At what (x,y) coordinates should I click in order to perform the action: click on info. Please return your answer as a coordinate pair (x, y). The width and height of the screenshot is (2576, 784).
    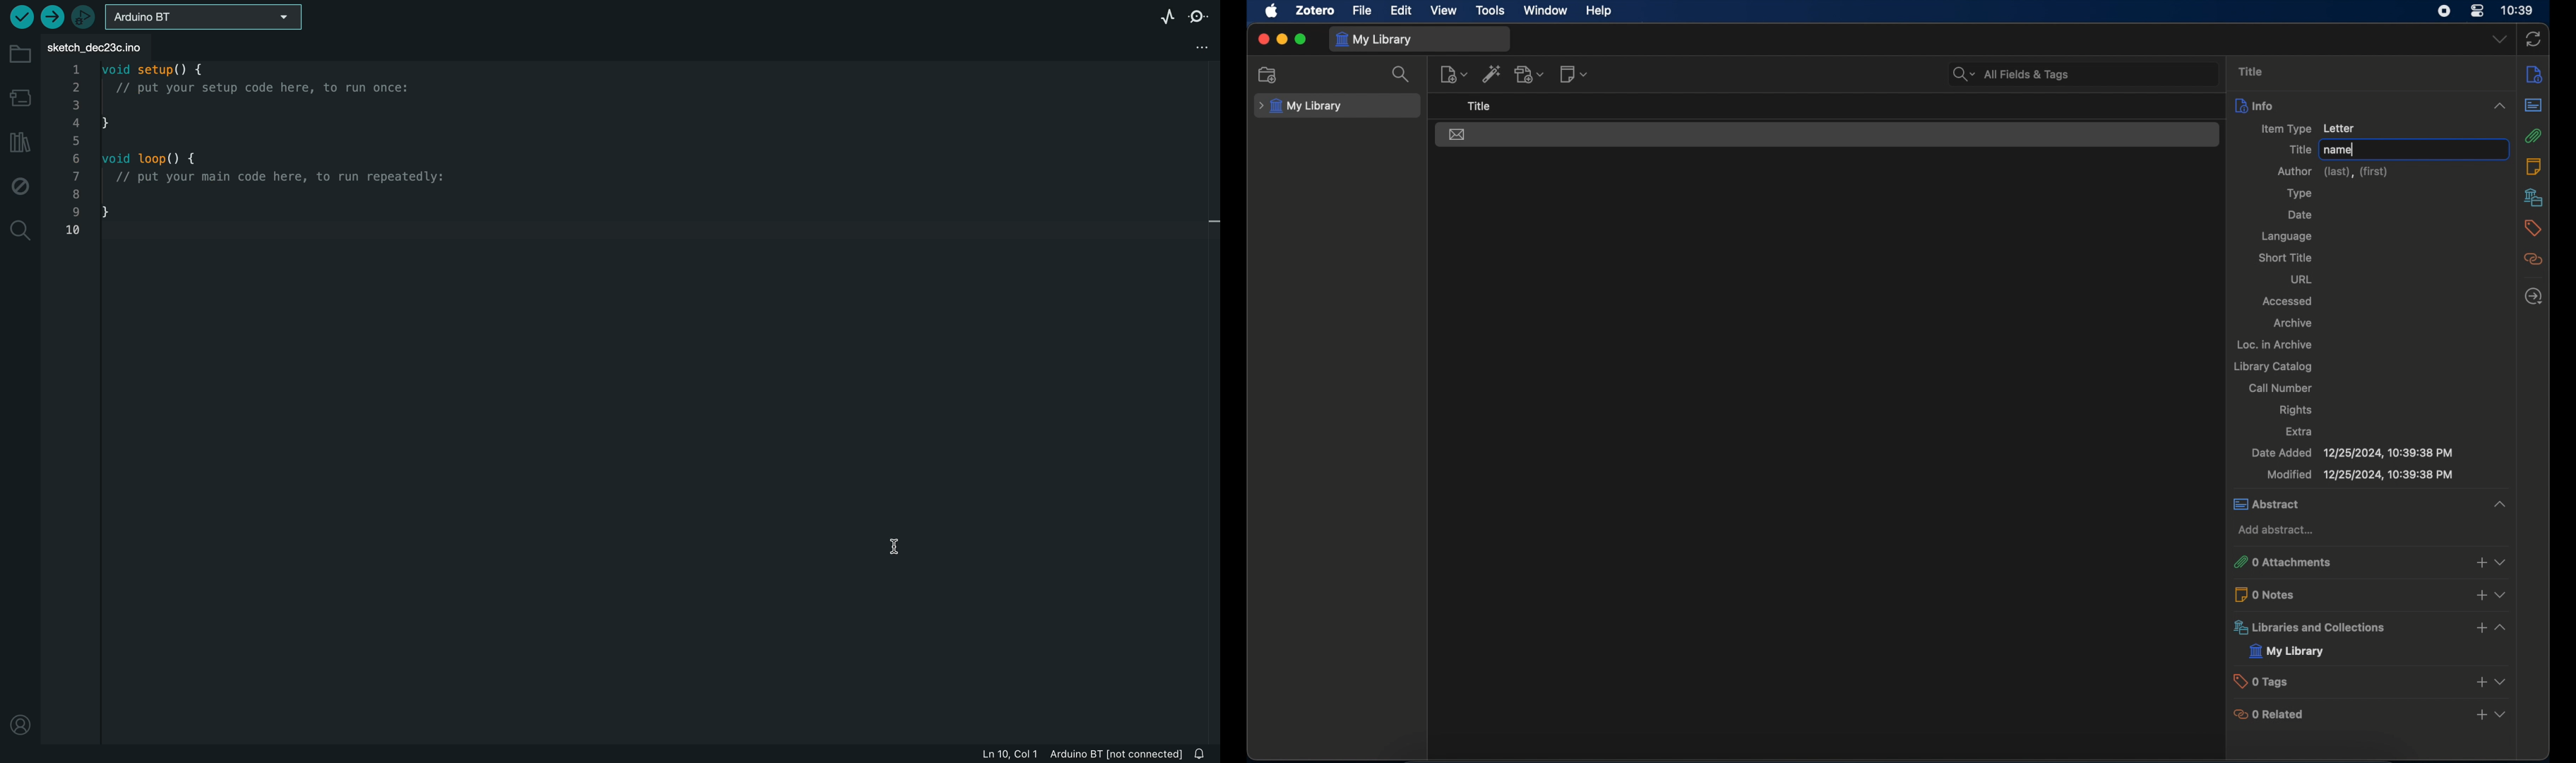
    Looking at the image, I should click on (2534, 75).